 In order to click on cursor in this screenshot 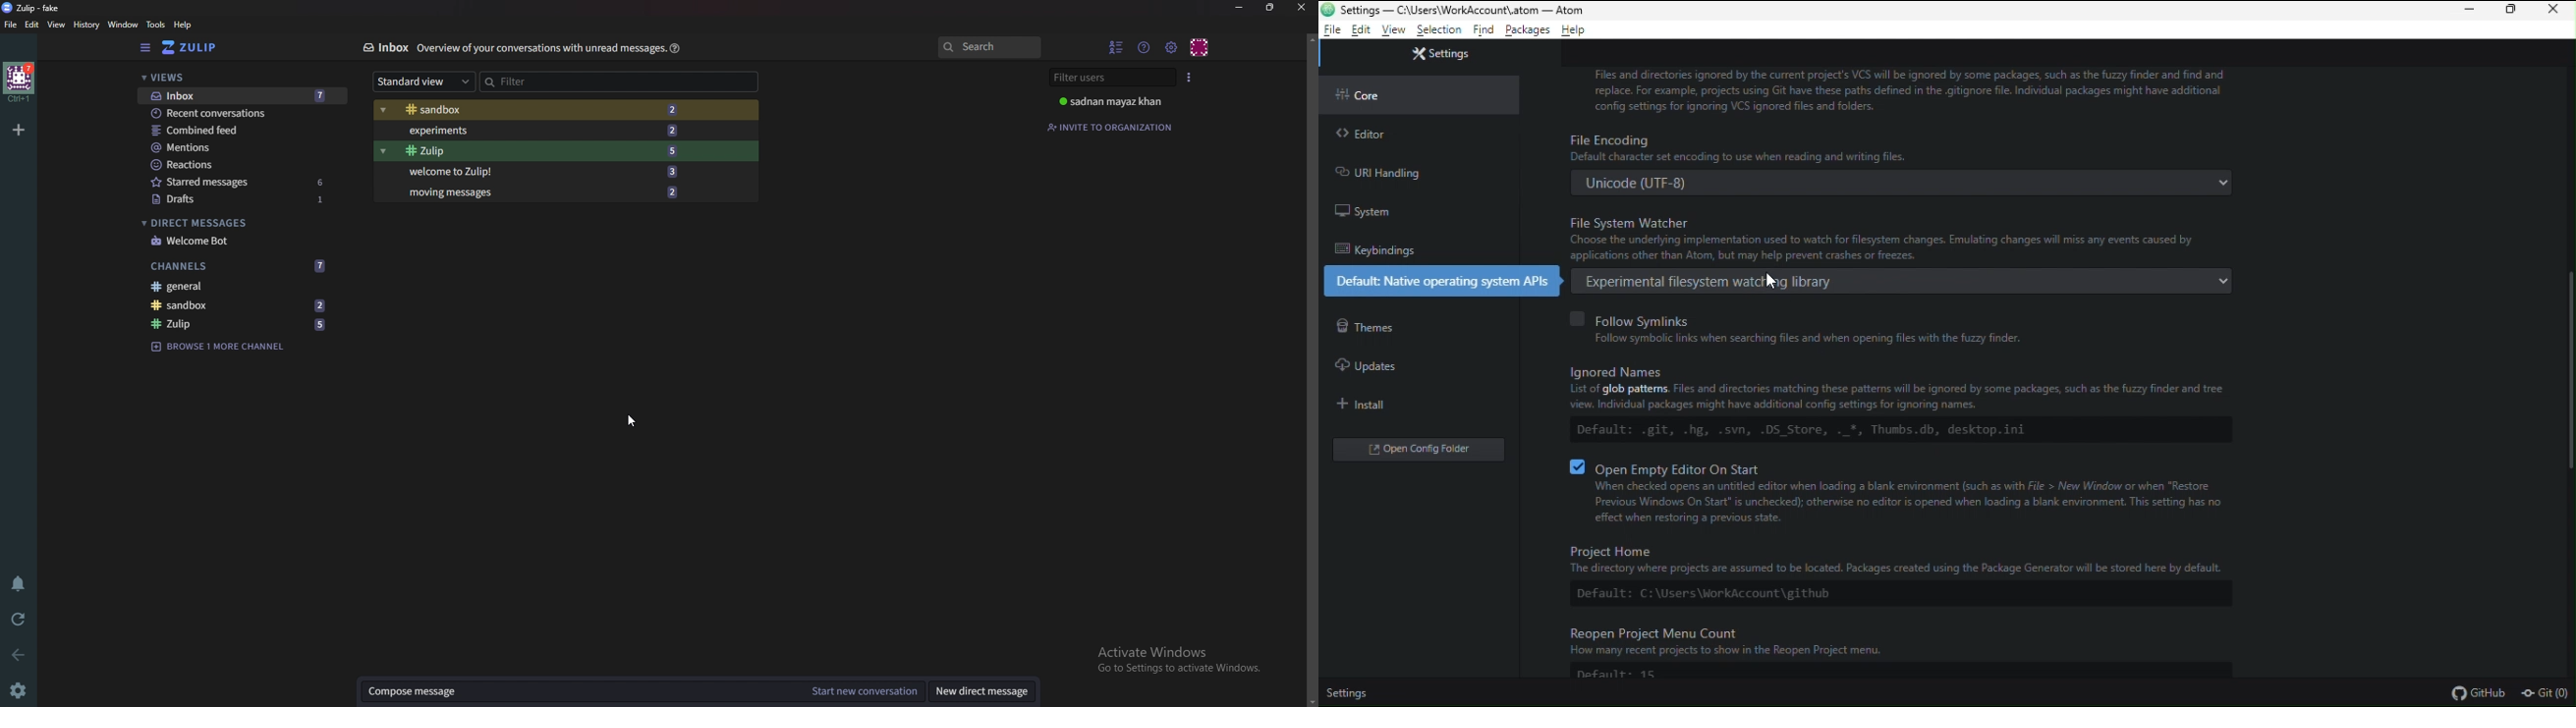, I will do `click(1771, 280)`.